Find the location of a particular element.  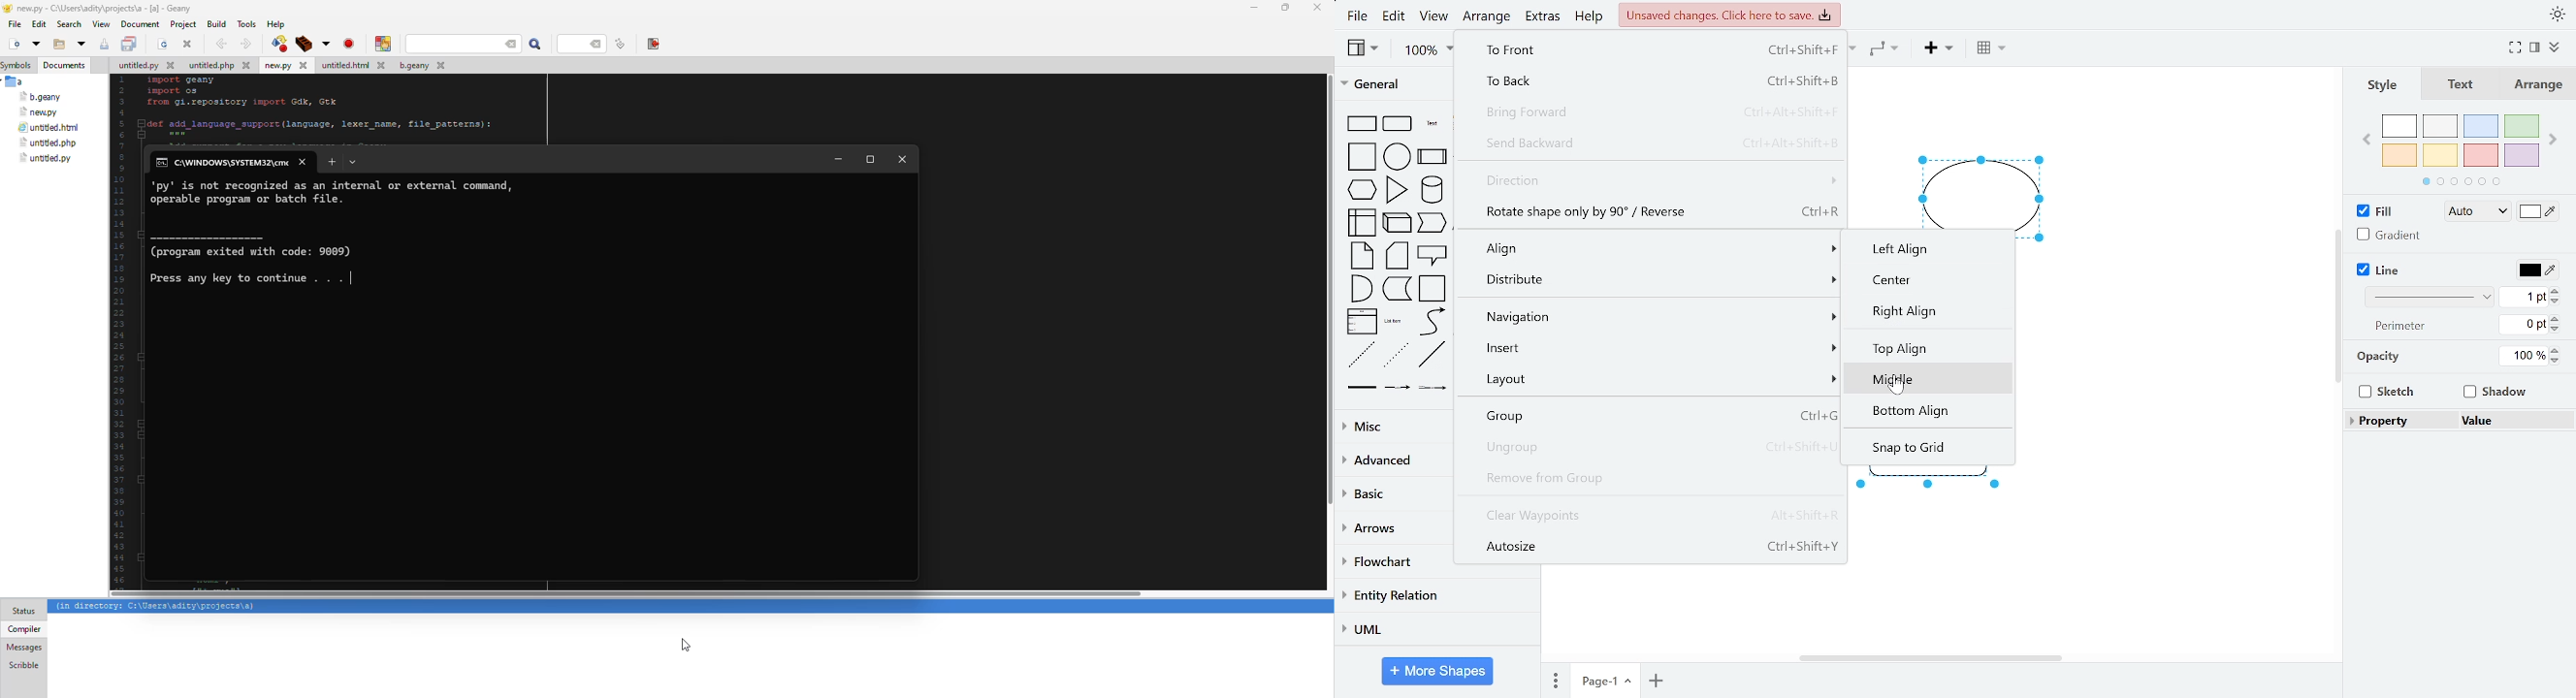

file is located at coordinates (220, 65).